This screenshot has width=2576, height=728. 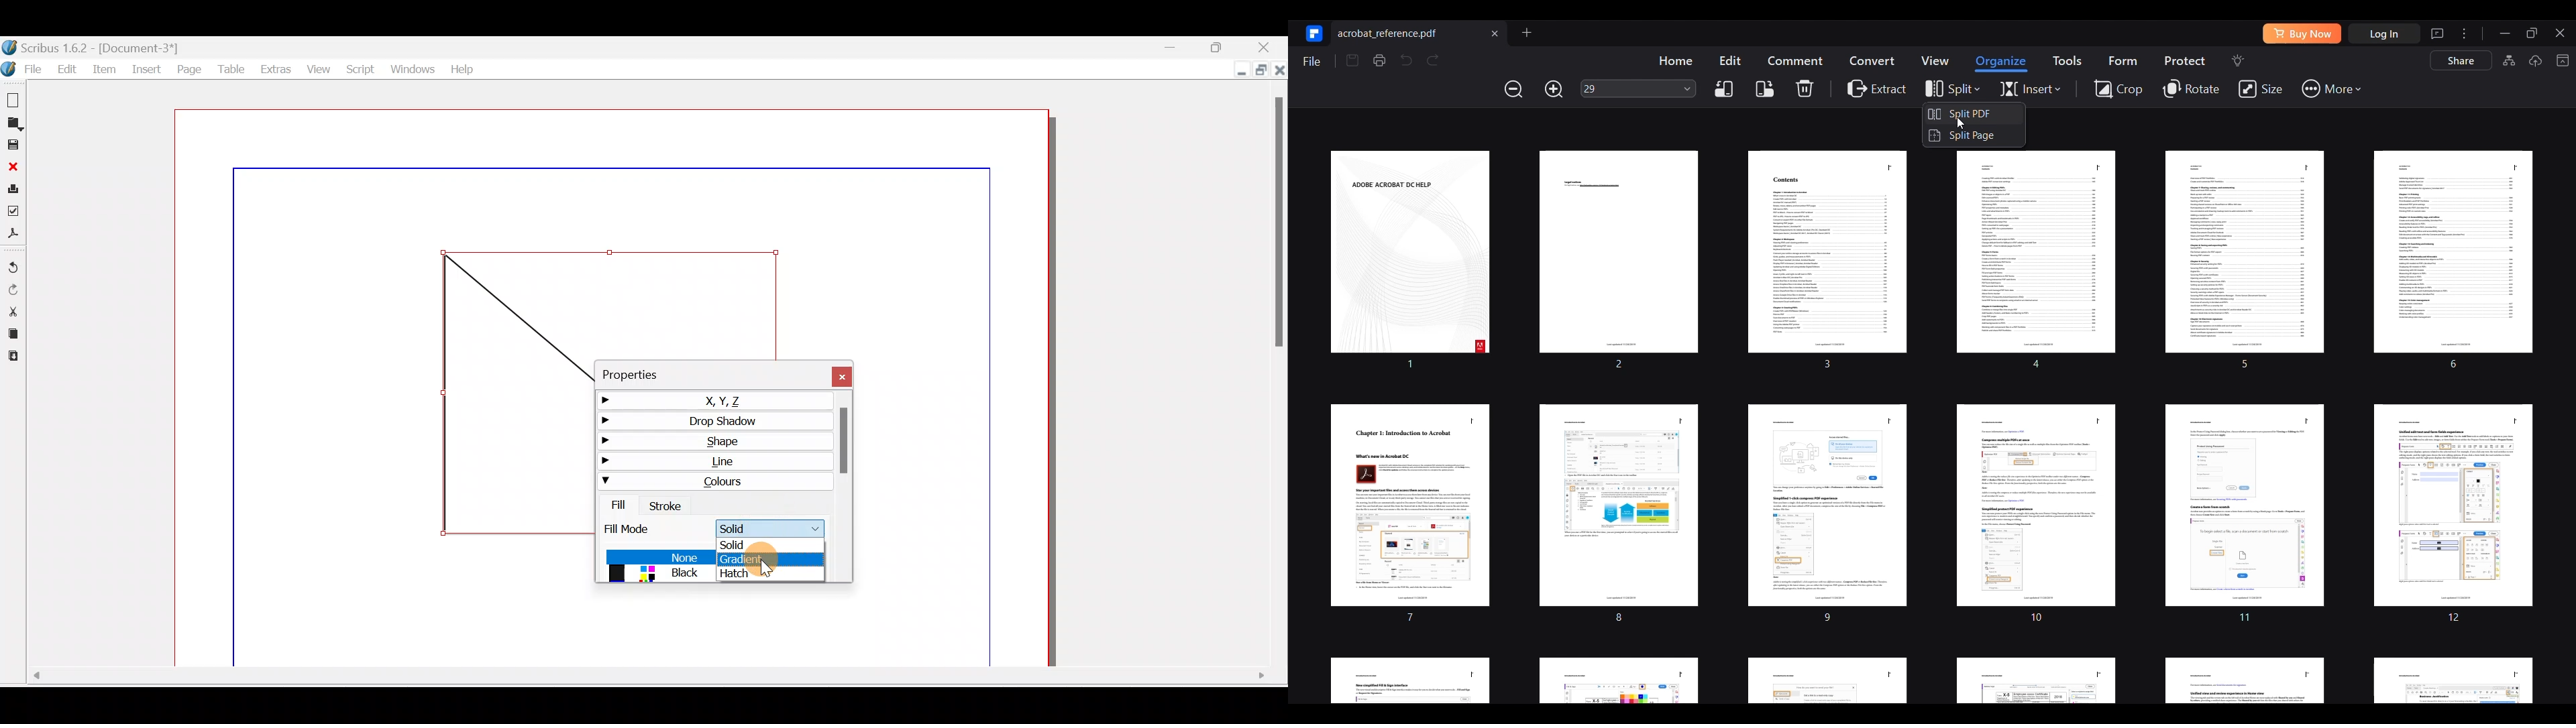 What do you see at coordinates (11, 165) in the screenshot?
I see `Close` at bounding box center [11, 165].